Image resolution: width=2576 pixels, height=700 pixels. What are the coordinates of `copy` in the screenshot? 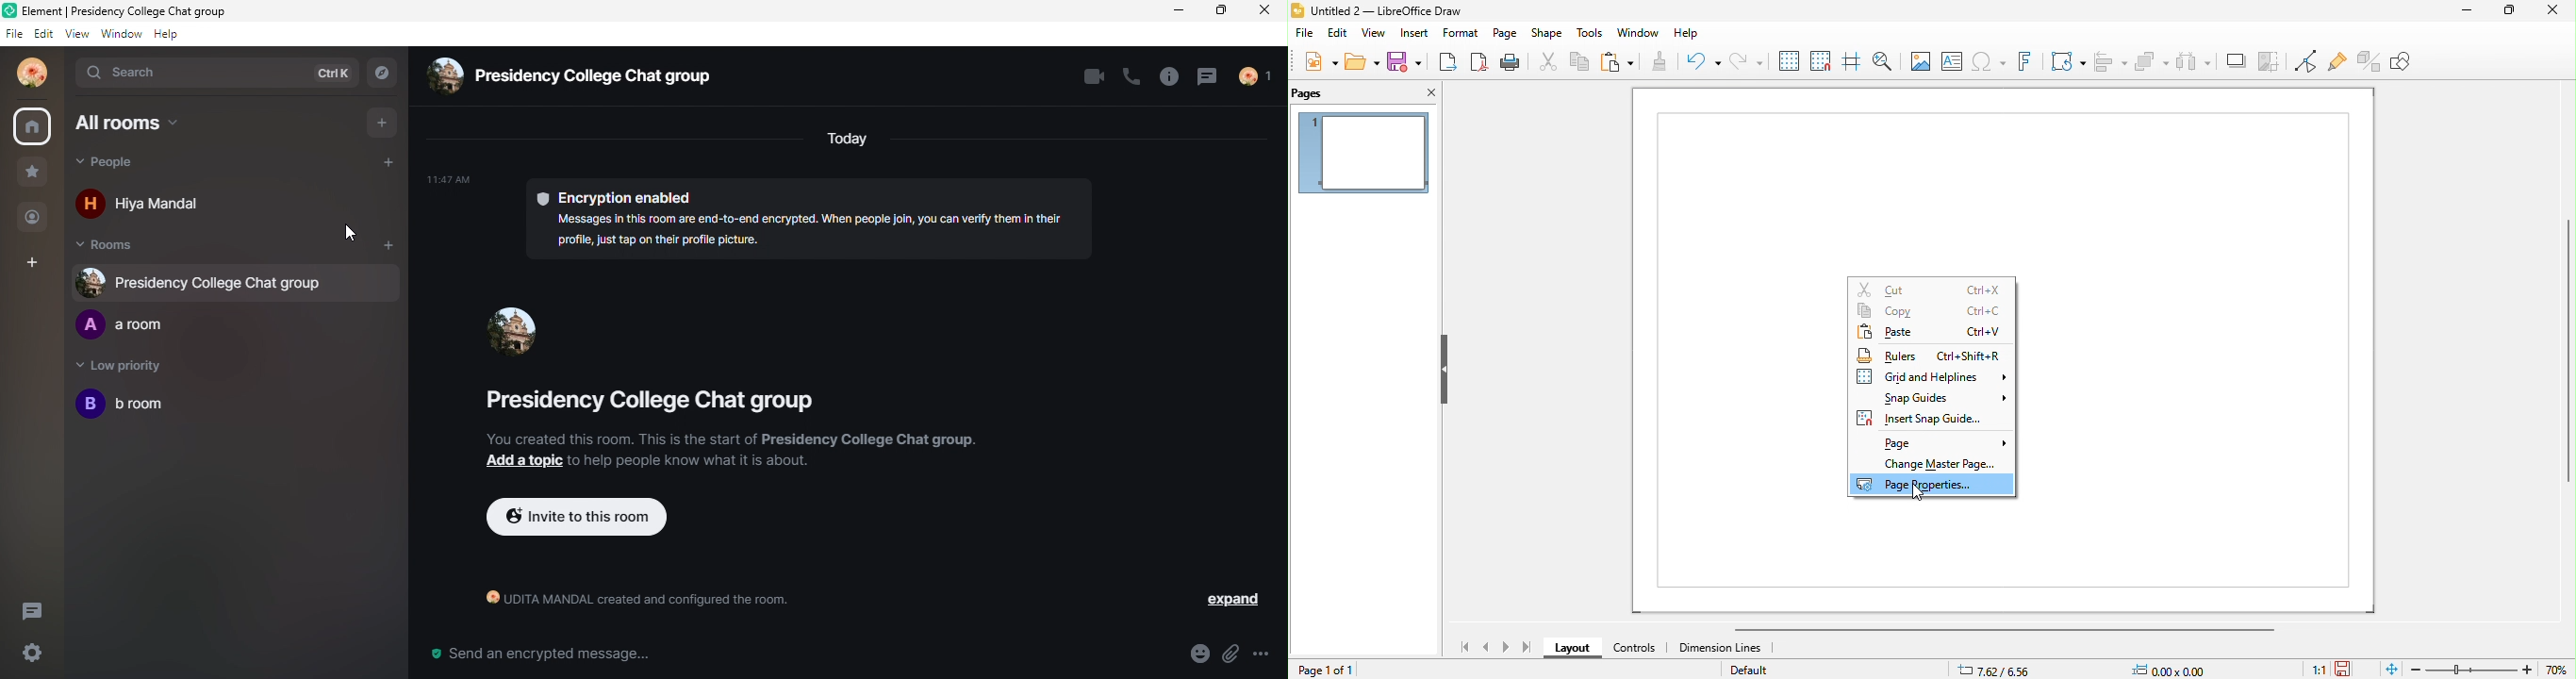 It's located at (1581, 63).